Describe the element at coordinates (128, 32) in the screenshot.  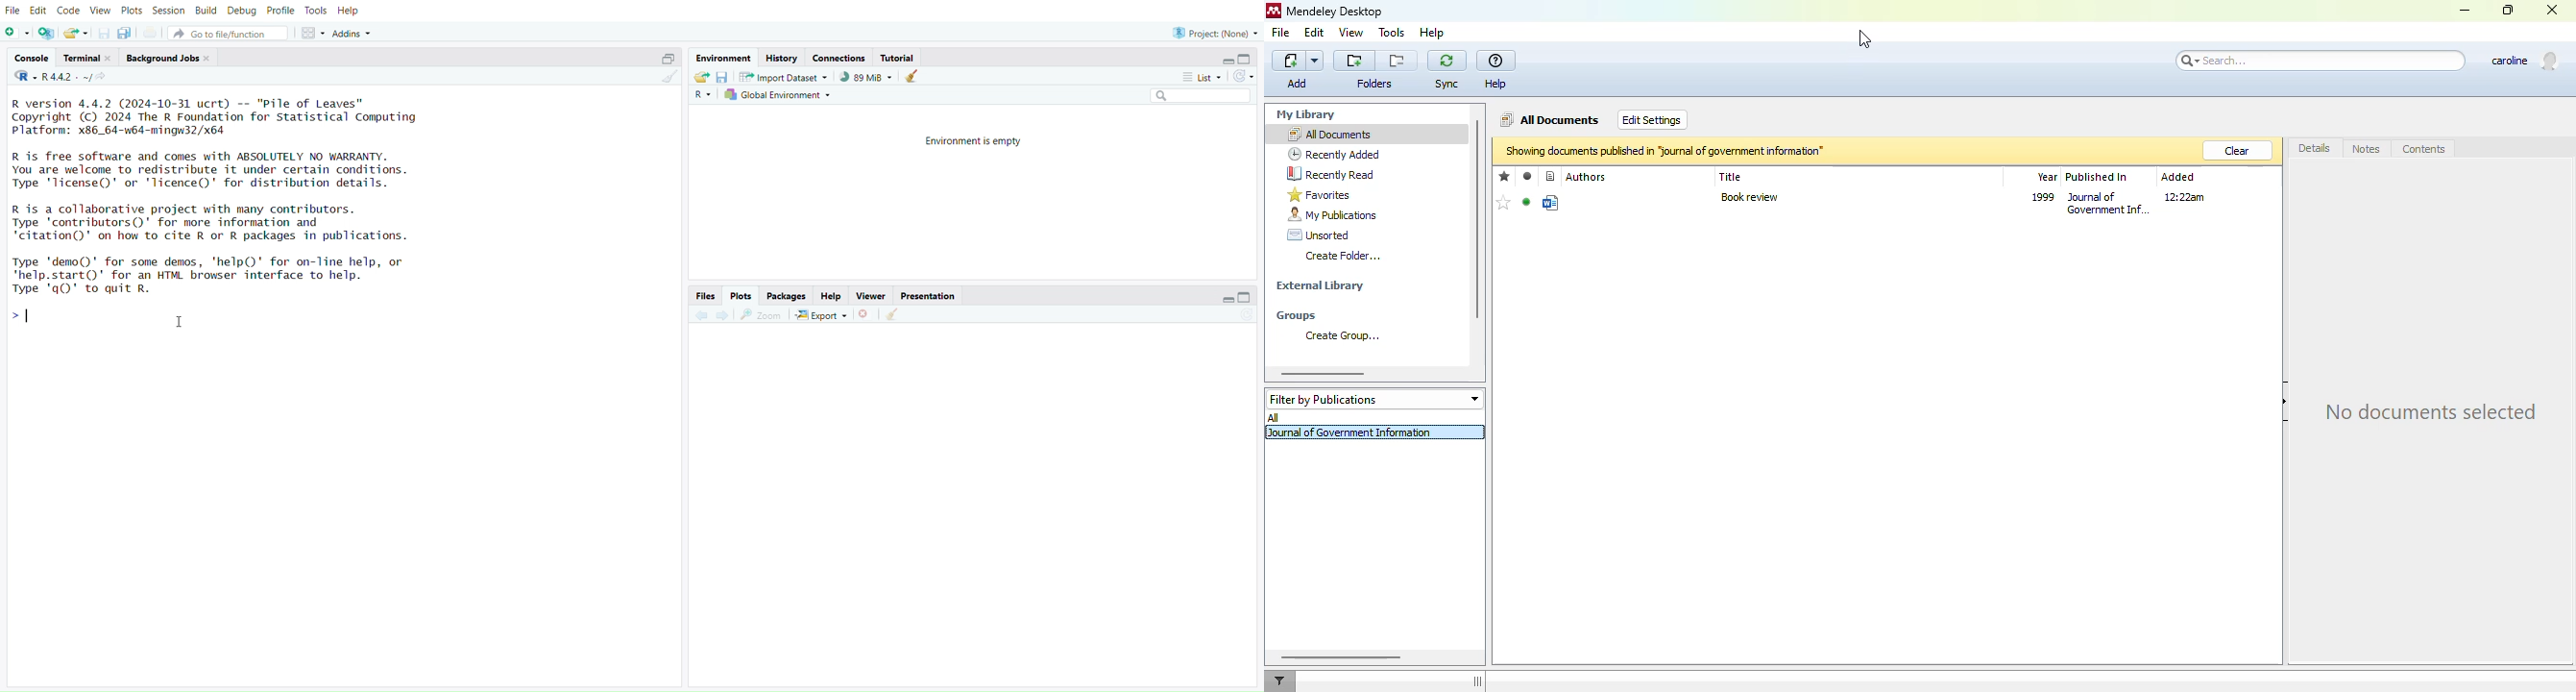
I see `Save all open documents (Ctrl + Alt + S)` at that location.